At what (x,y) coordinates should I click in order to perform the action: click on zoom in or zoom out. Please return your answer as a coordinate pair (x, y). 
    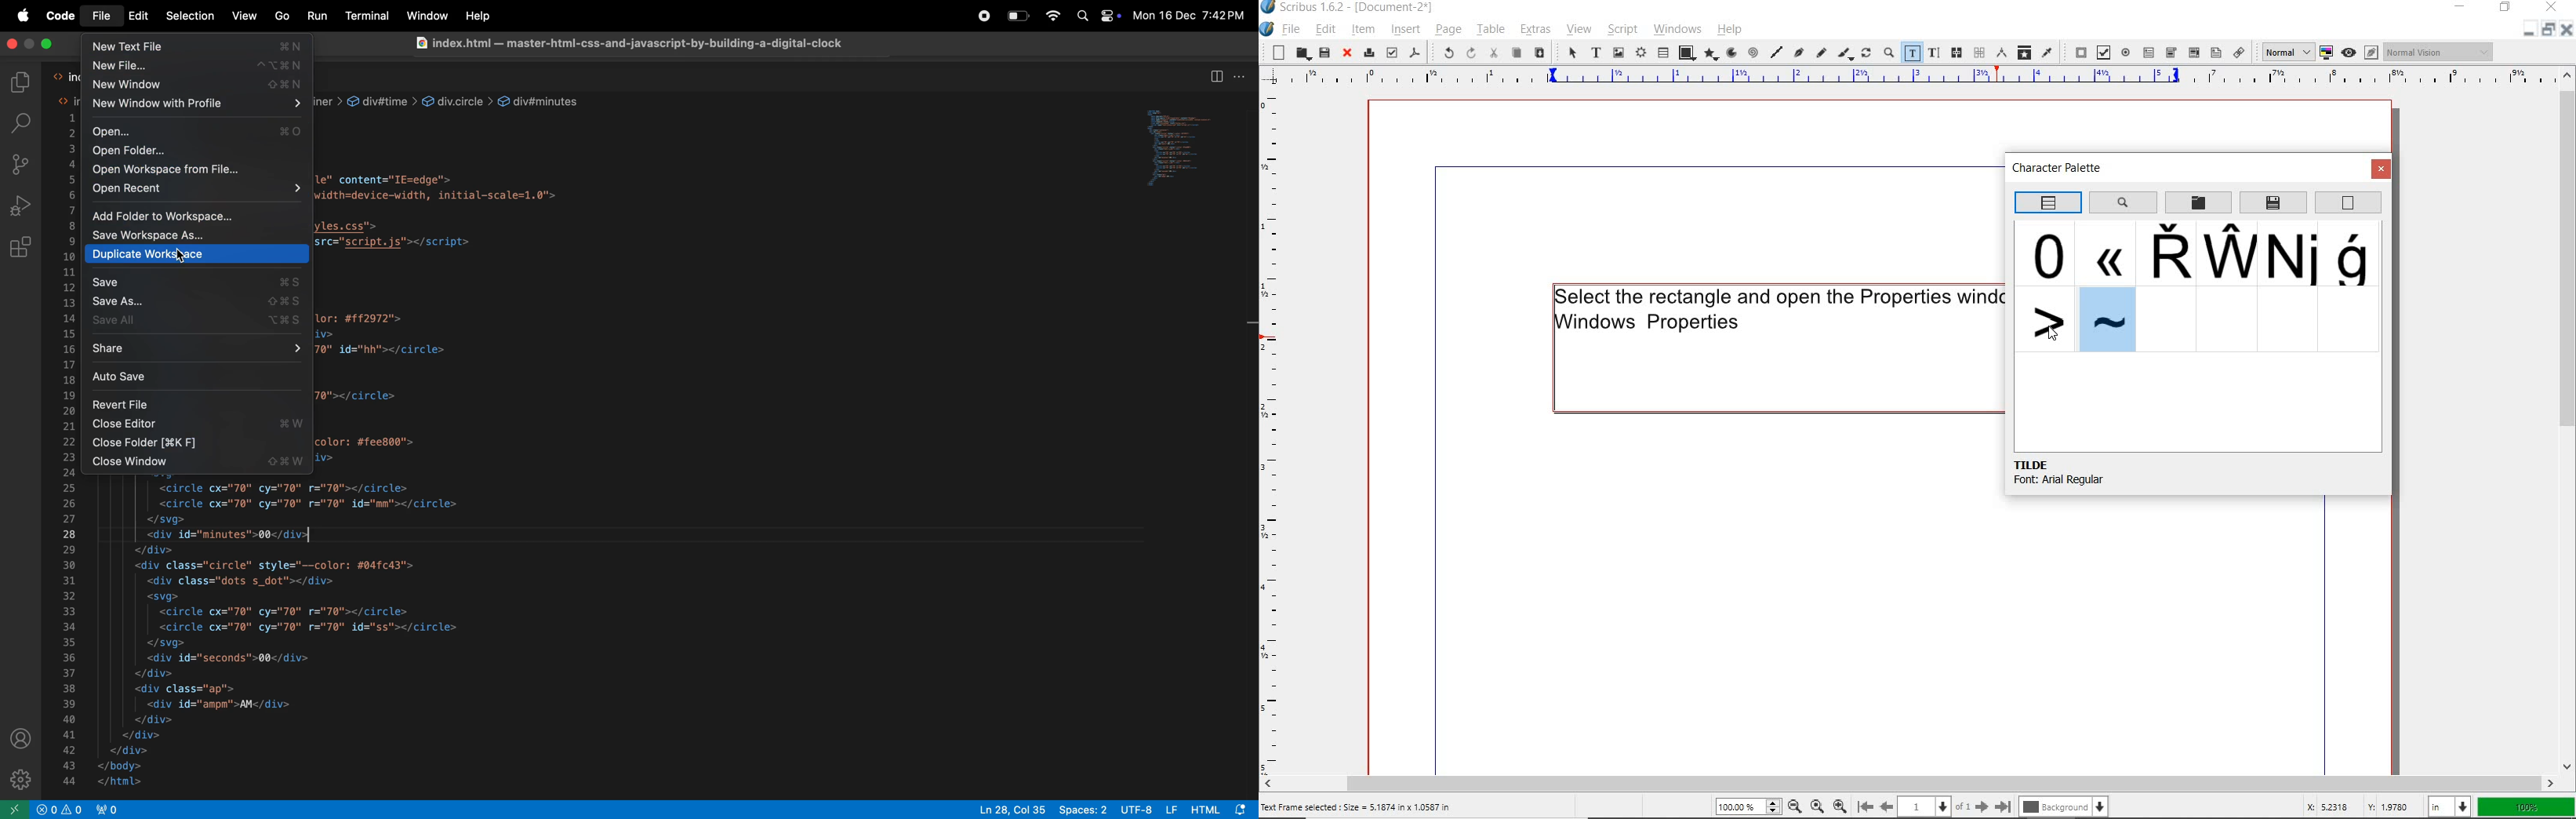
    Looking at the image, I should click on (1887, 53).